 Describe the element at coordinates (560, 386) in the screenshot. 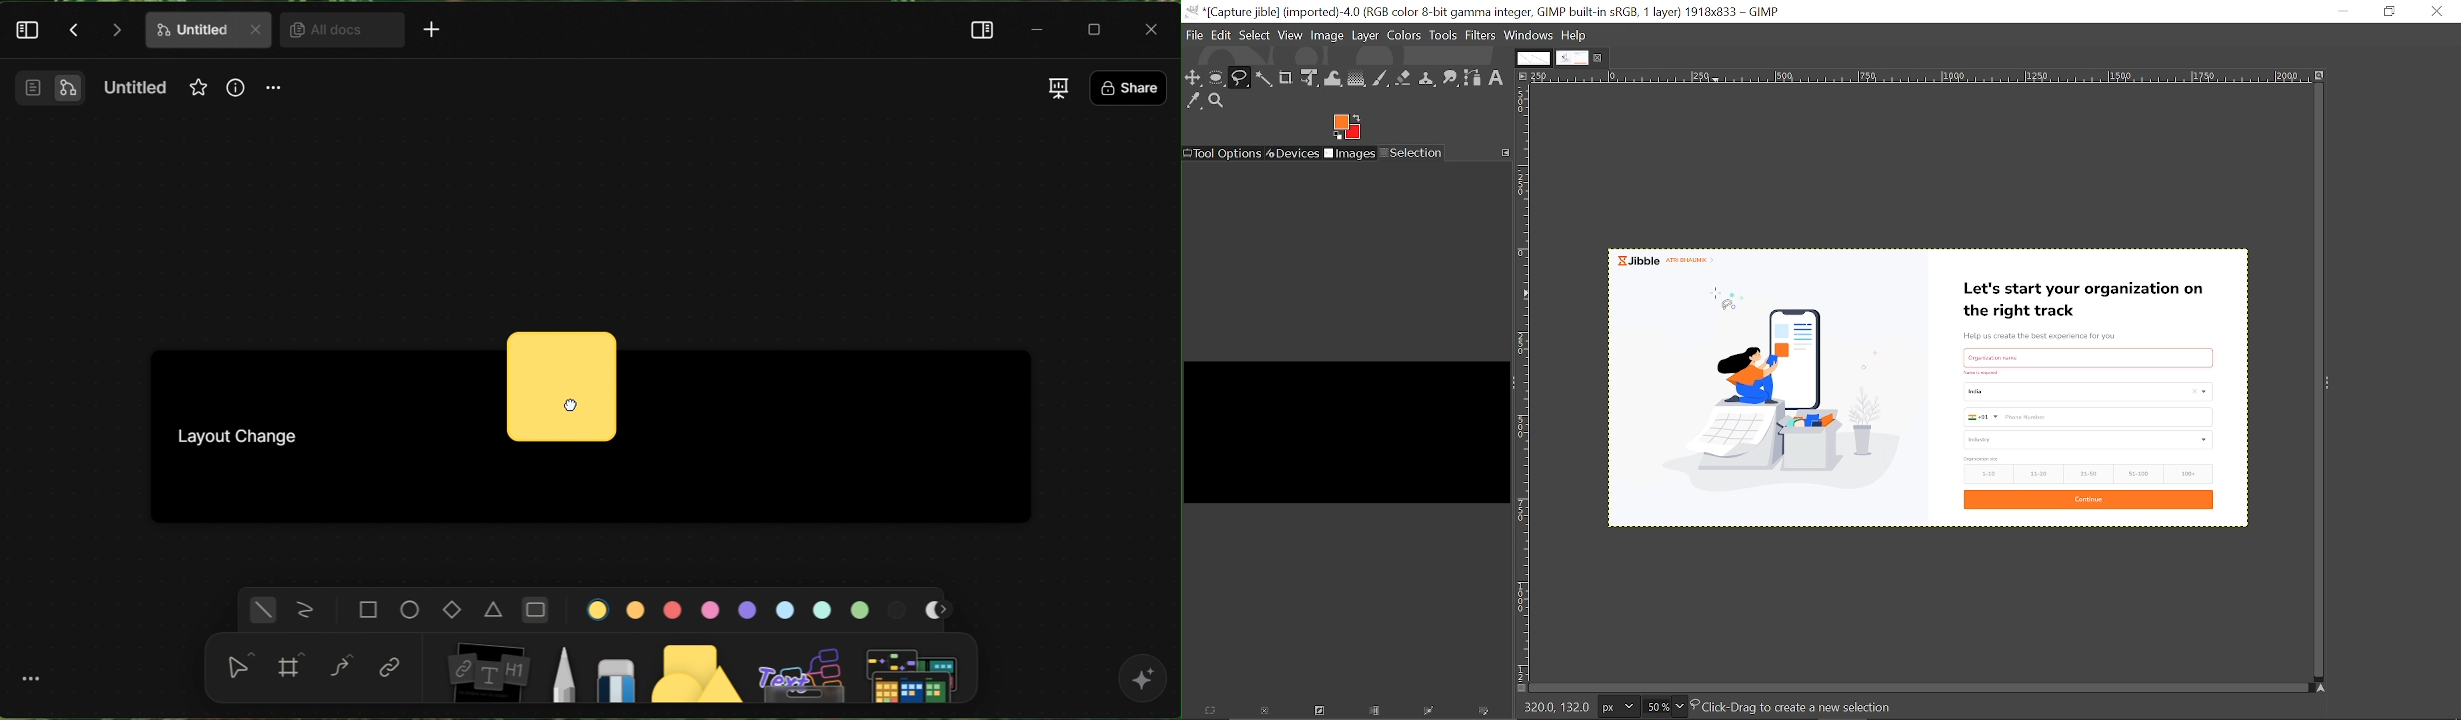

I see `Box` at that location.